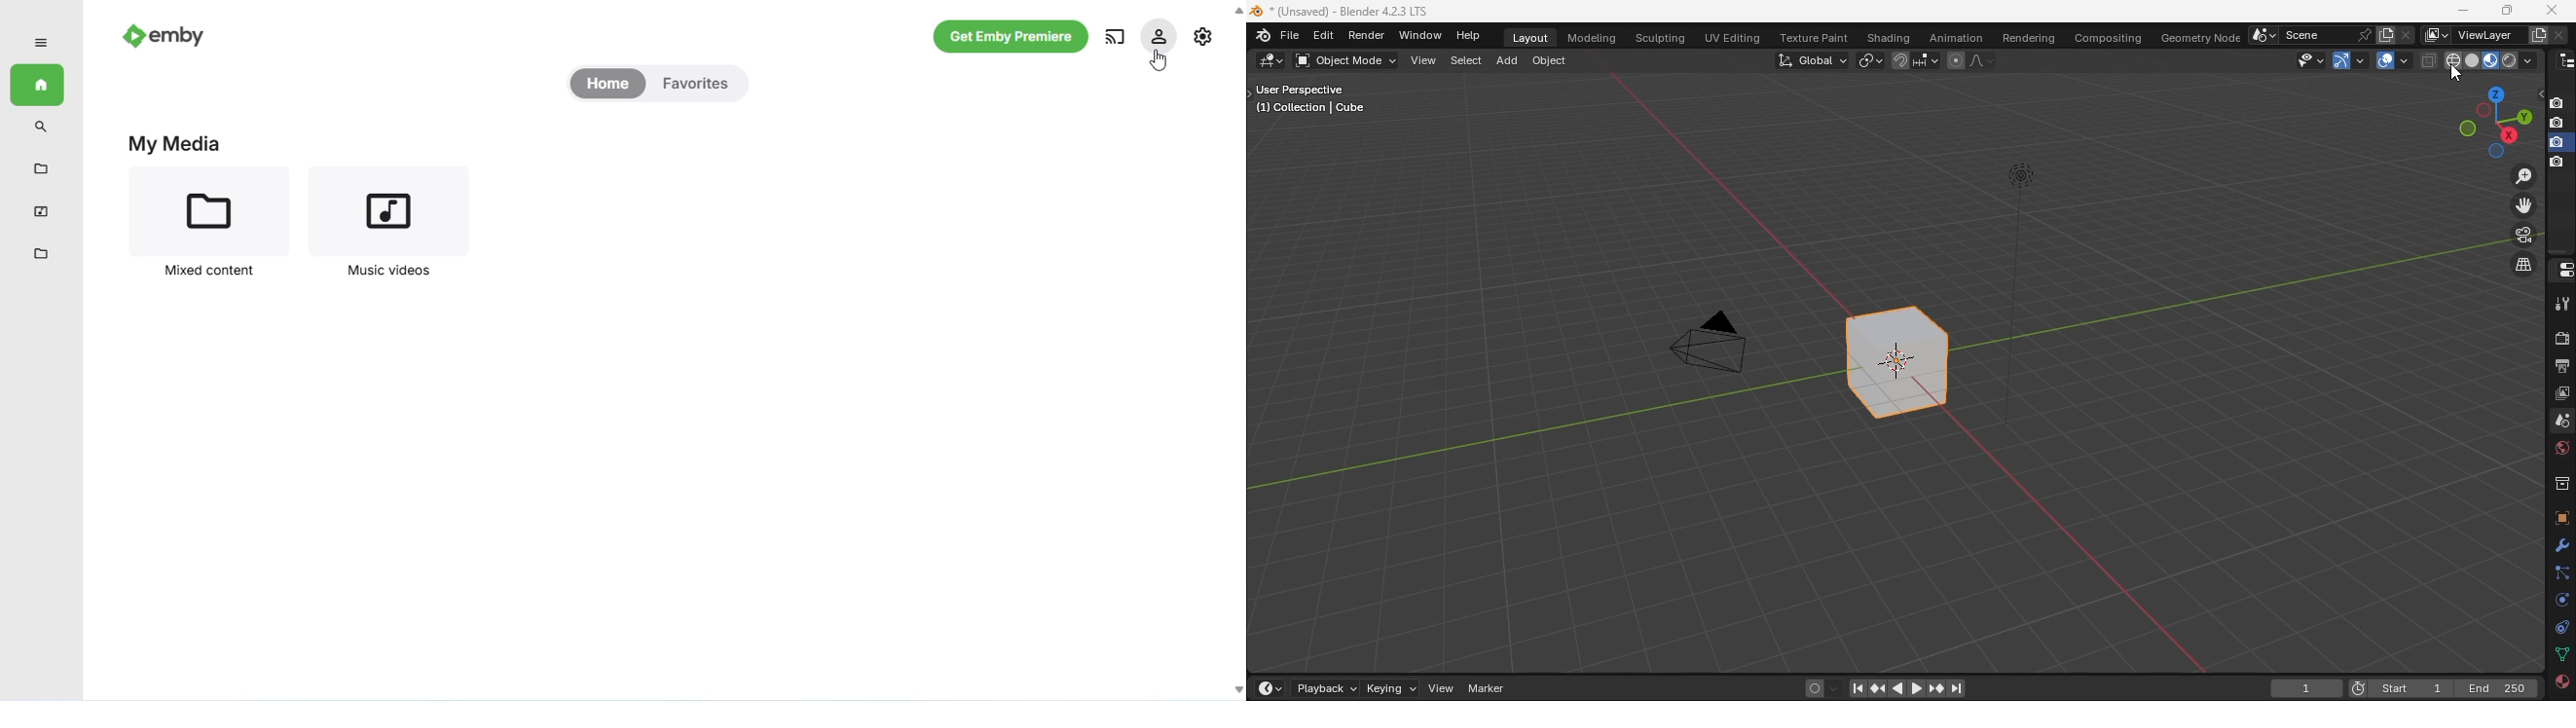  Describe the element at coordinates (2561, 627) in the screenshot. I see `constraints` at that location.